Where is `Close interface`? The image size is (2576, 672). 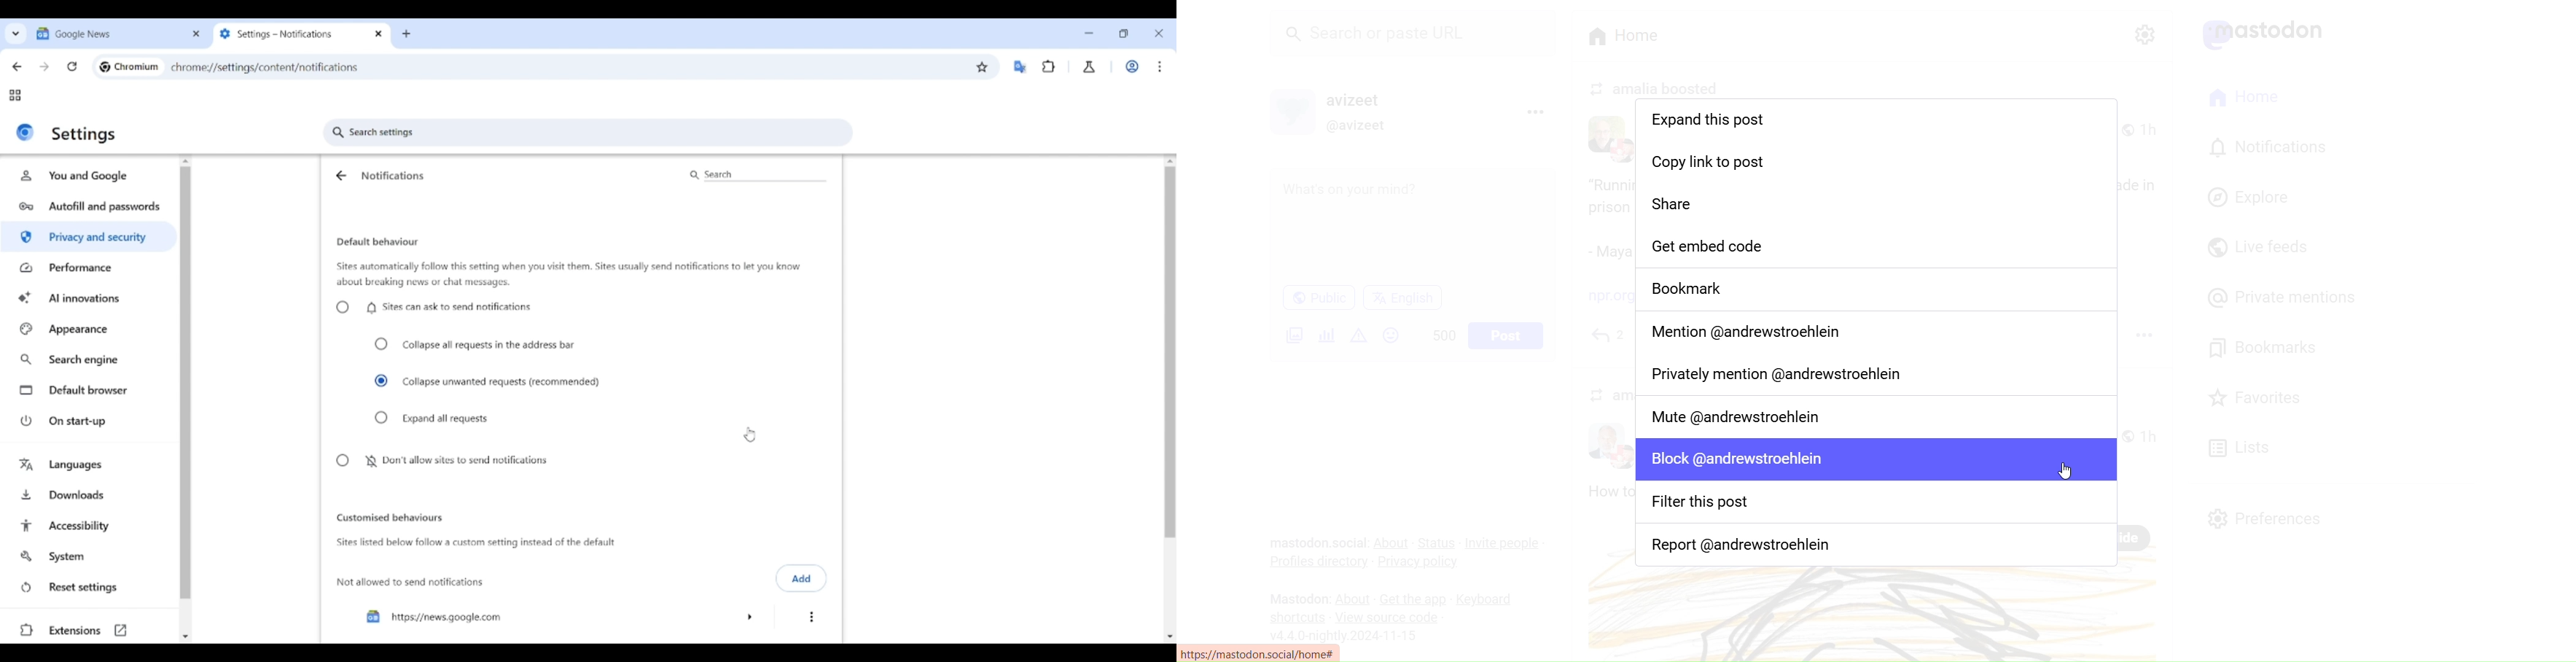
Close interface is located at coordinates (1159, 33).